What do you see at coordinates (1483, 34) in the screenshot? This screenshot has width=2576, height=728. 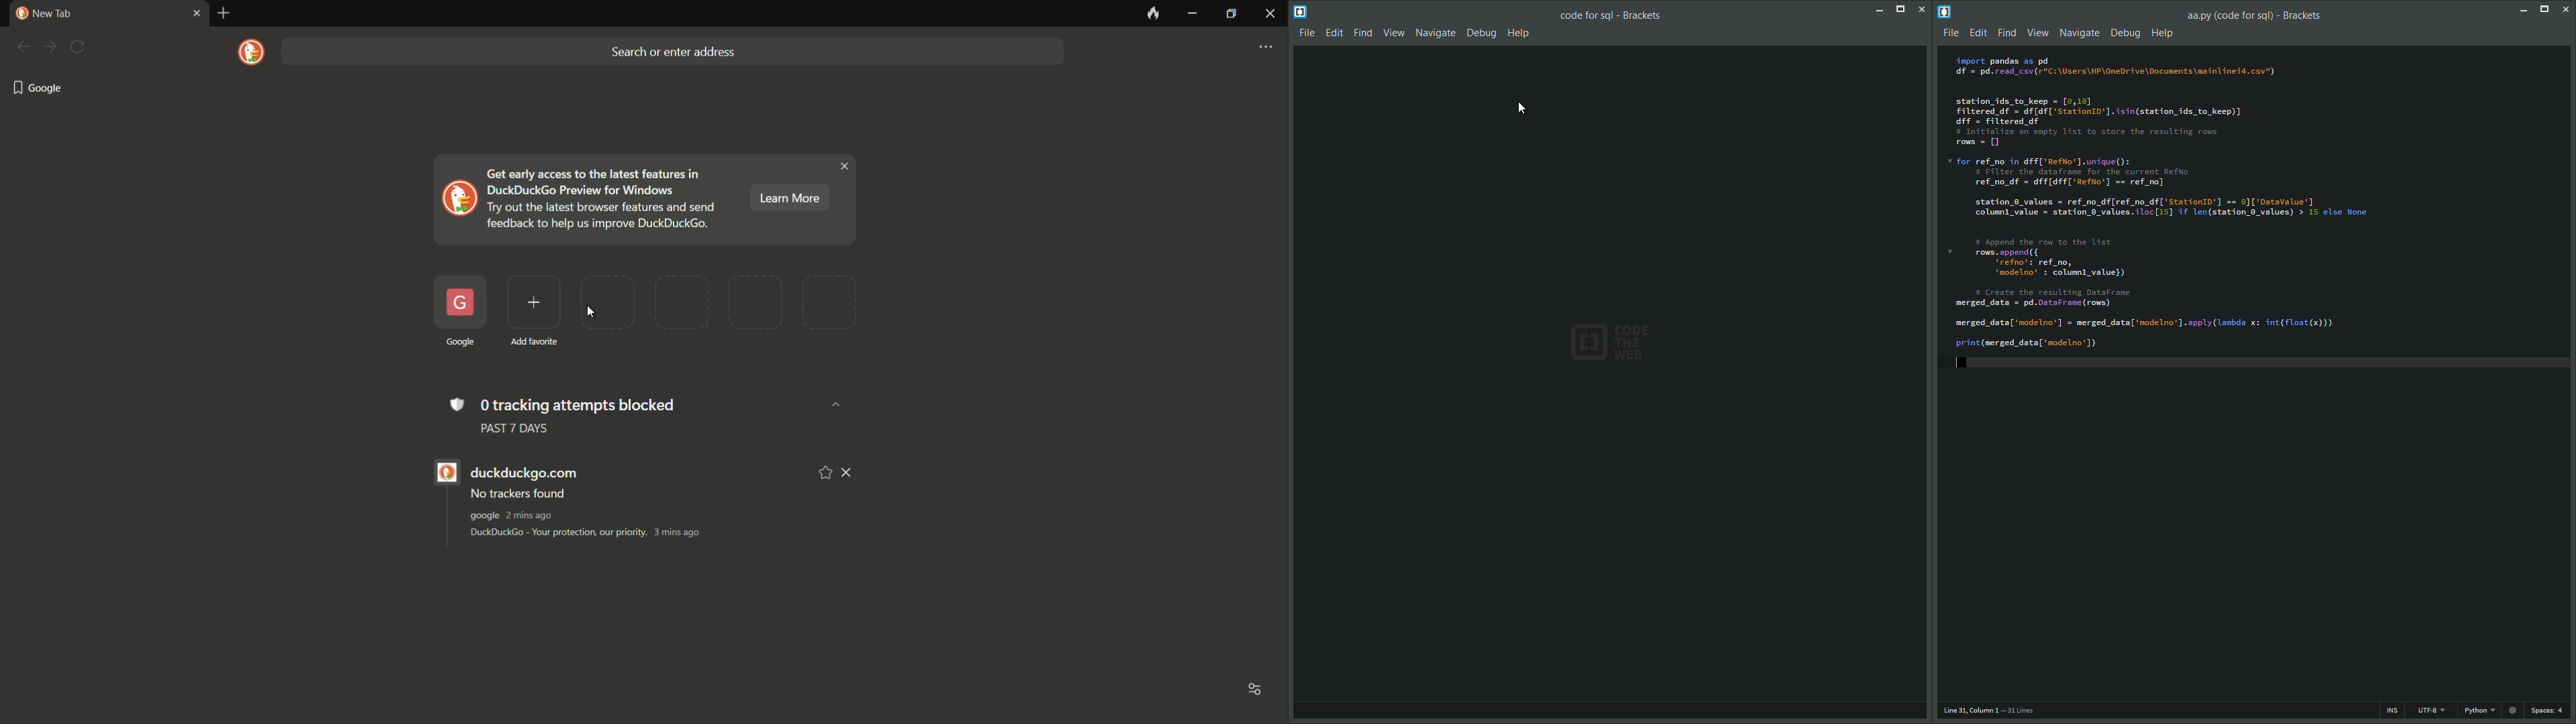 I see `Debug` at bounding box center [1483, 34].